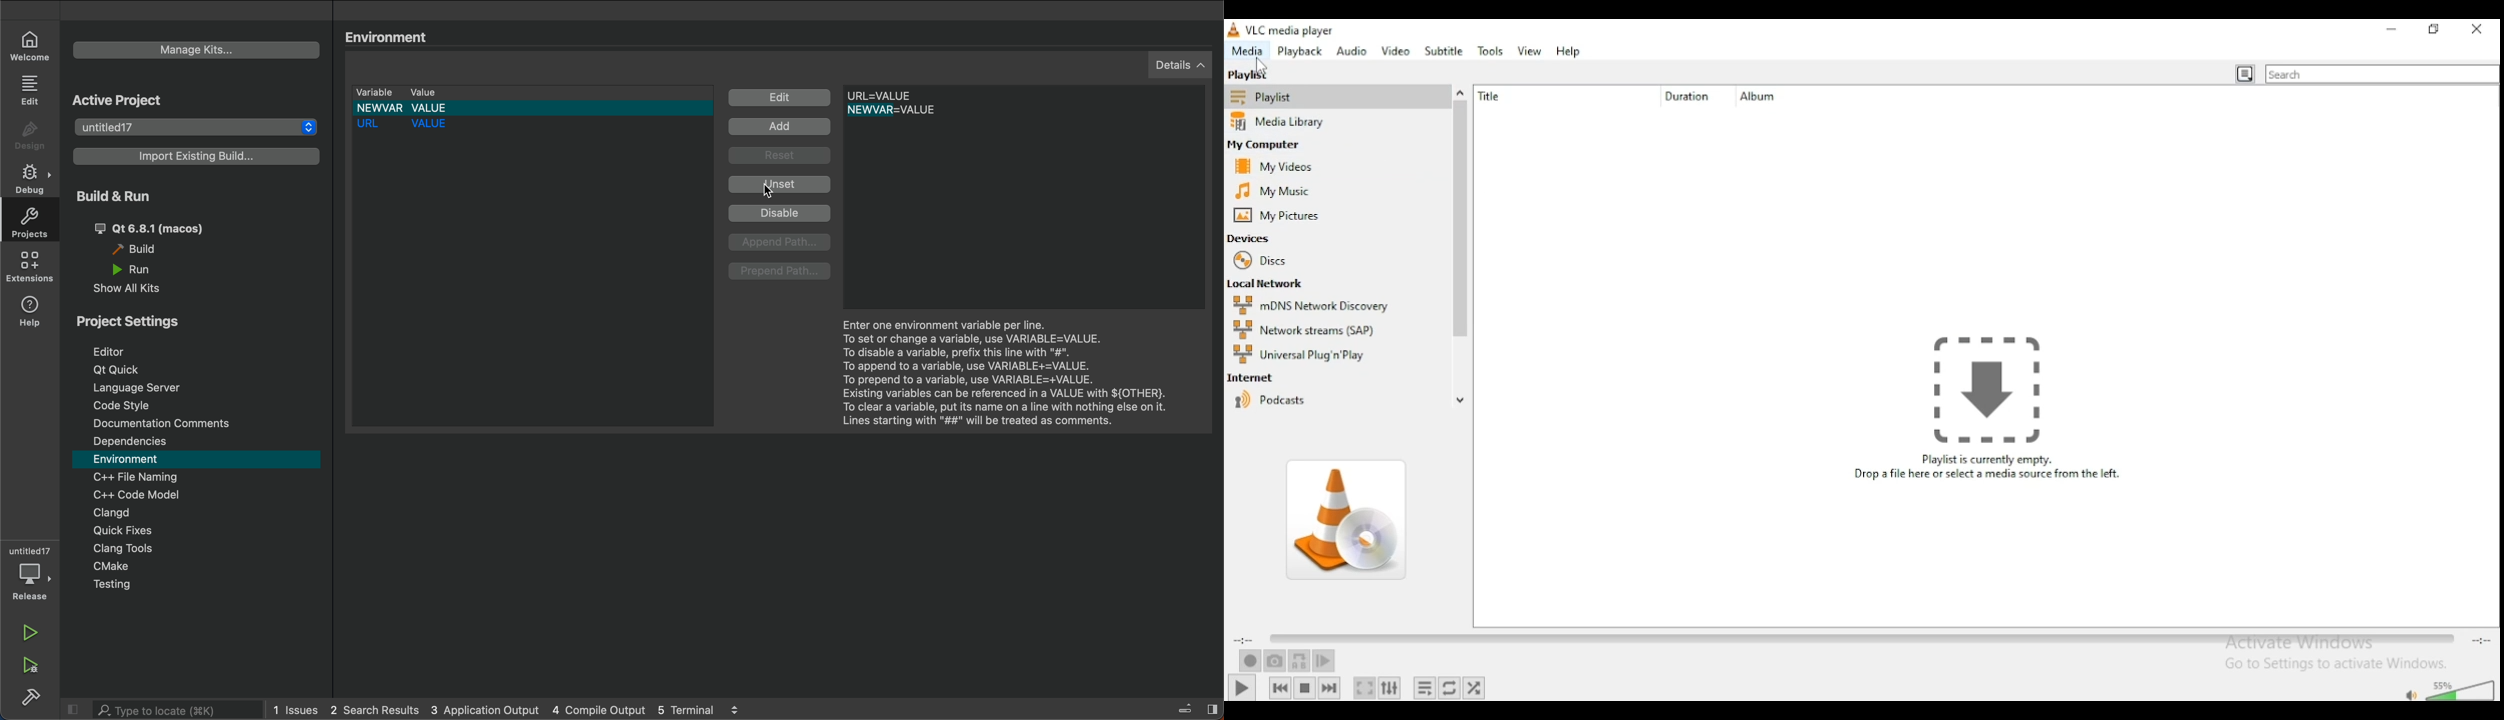 Image resolution: width=2520 pixels, height=728 pixels. What do you see at coordinates (779, 272) in the screenshot?
I see `prepend path` at bounding box center [779, 272].